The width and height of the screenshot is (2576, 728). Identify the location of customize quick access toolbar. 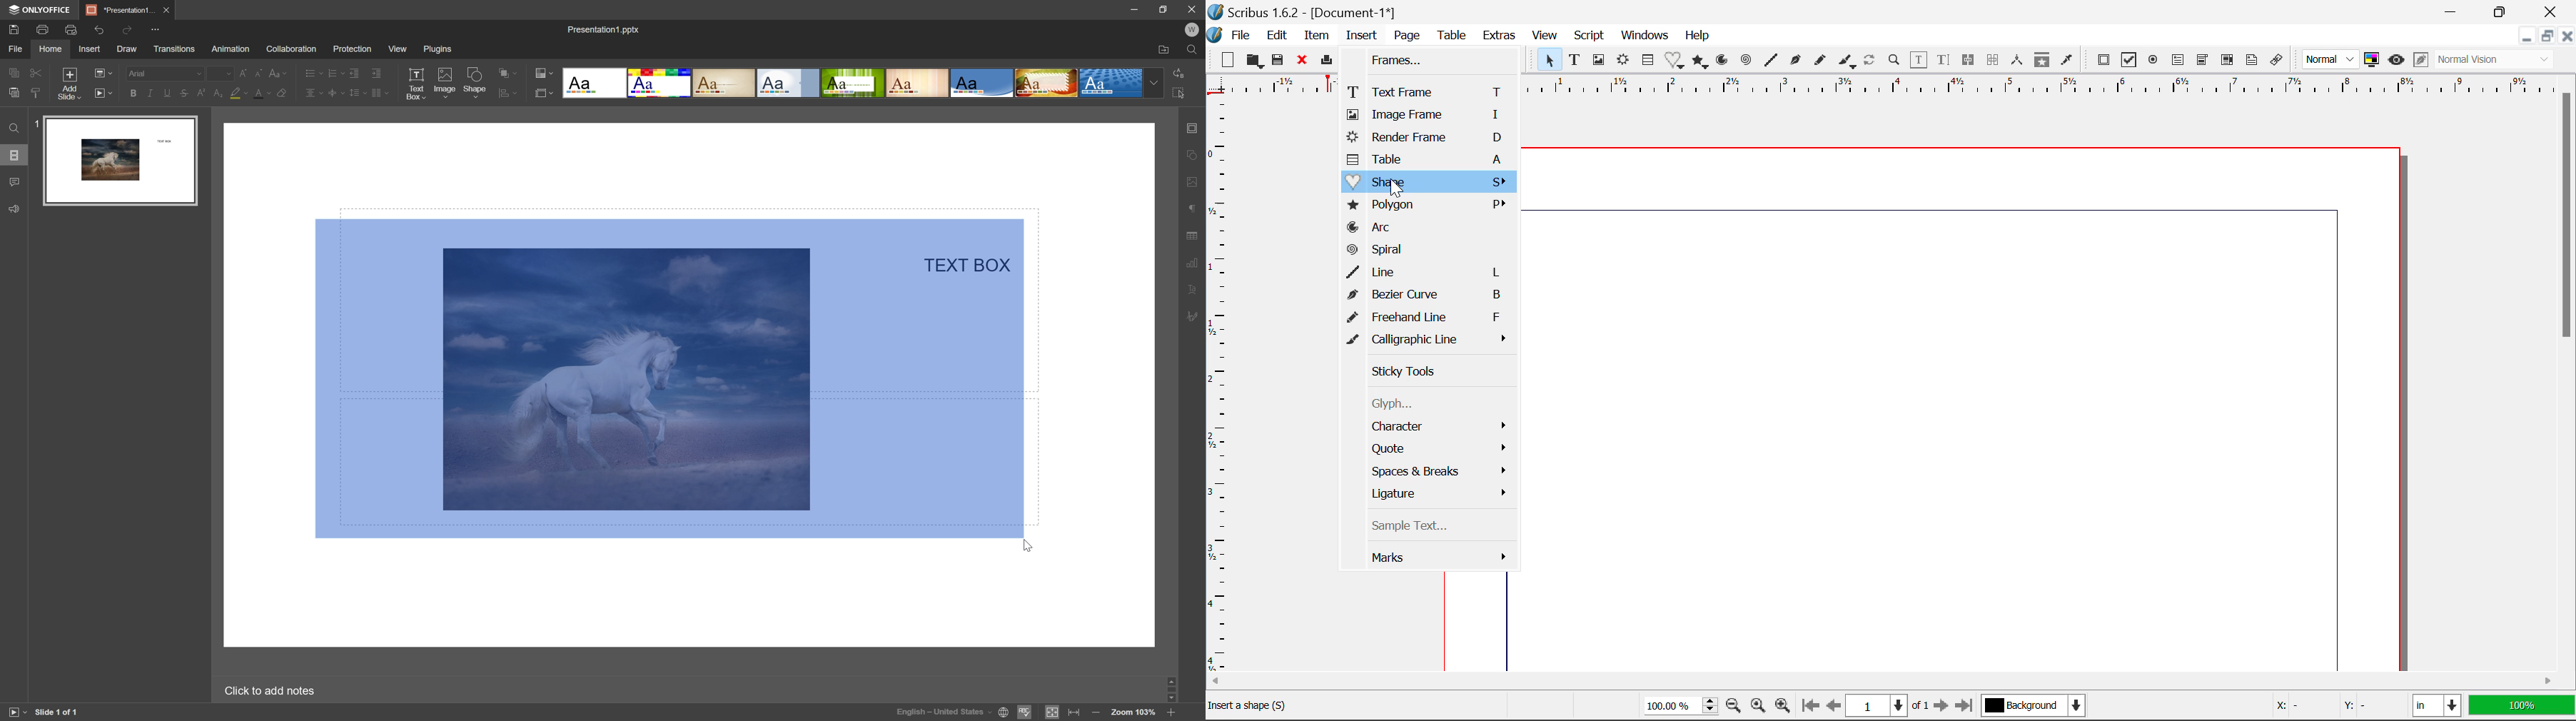
(162, 28).